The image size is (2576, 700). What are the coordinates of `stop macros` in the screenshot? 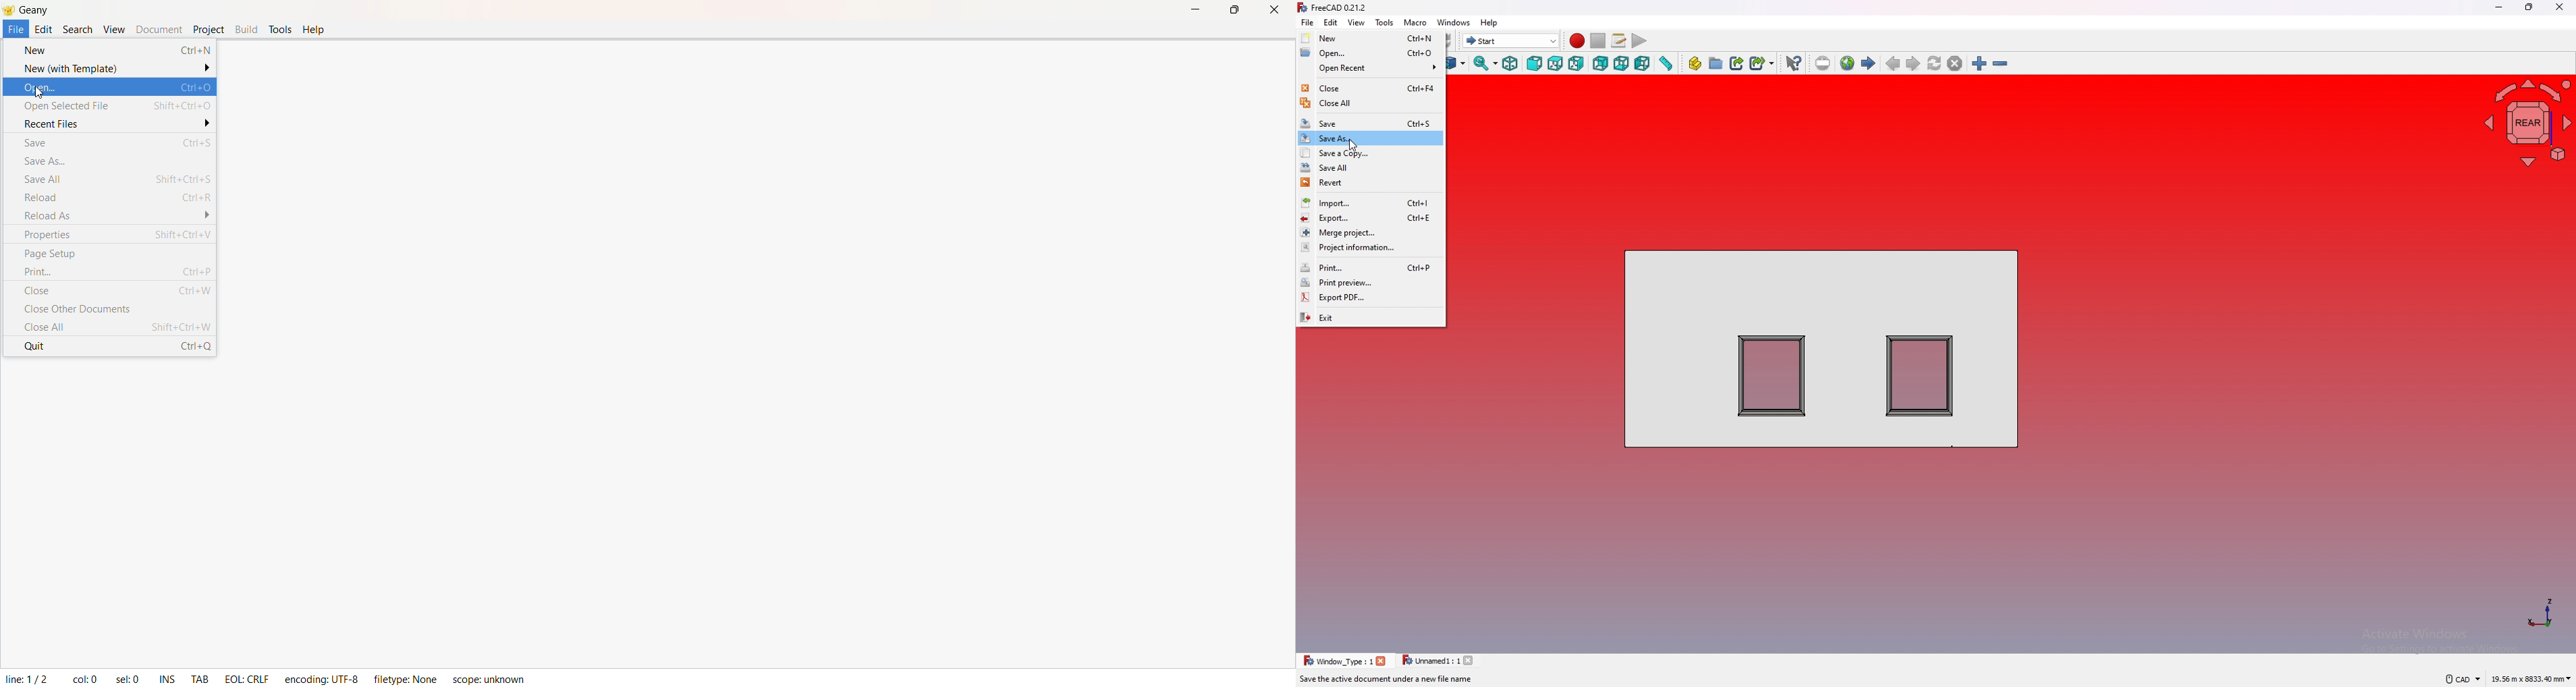 It's located at (1598, 41).